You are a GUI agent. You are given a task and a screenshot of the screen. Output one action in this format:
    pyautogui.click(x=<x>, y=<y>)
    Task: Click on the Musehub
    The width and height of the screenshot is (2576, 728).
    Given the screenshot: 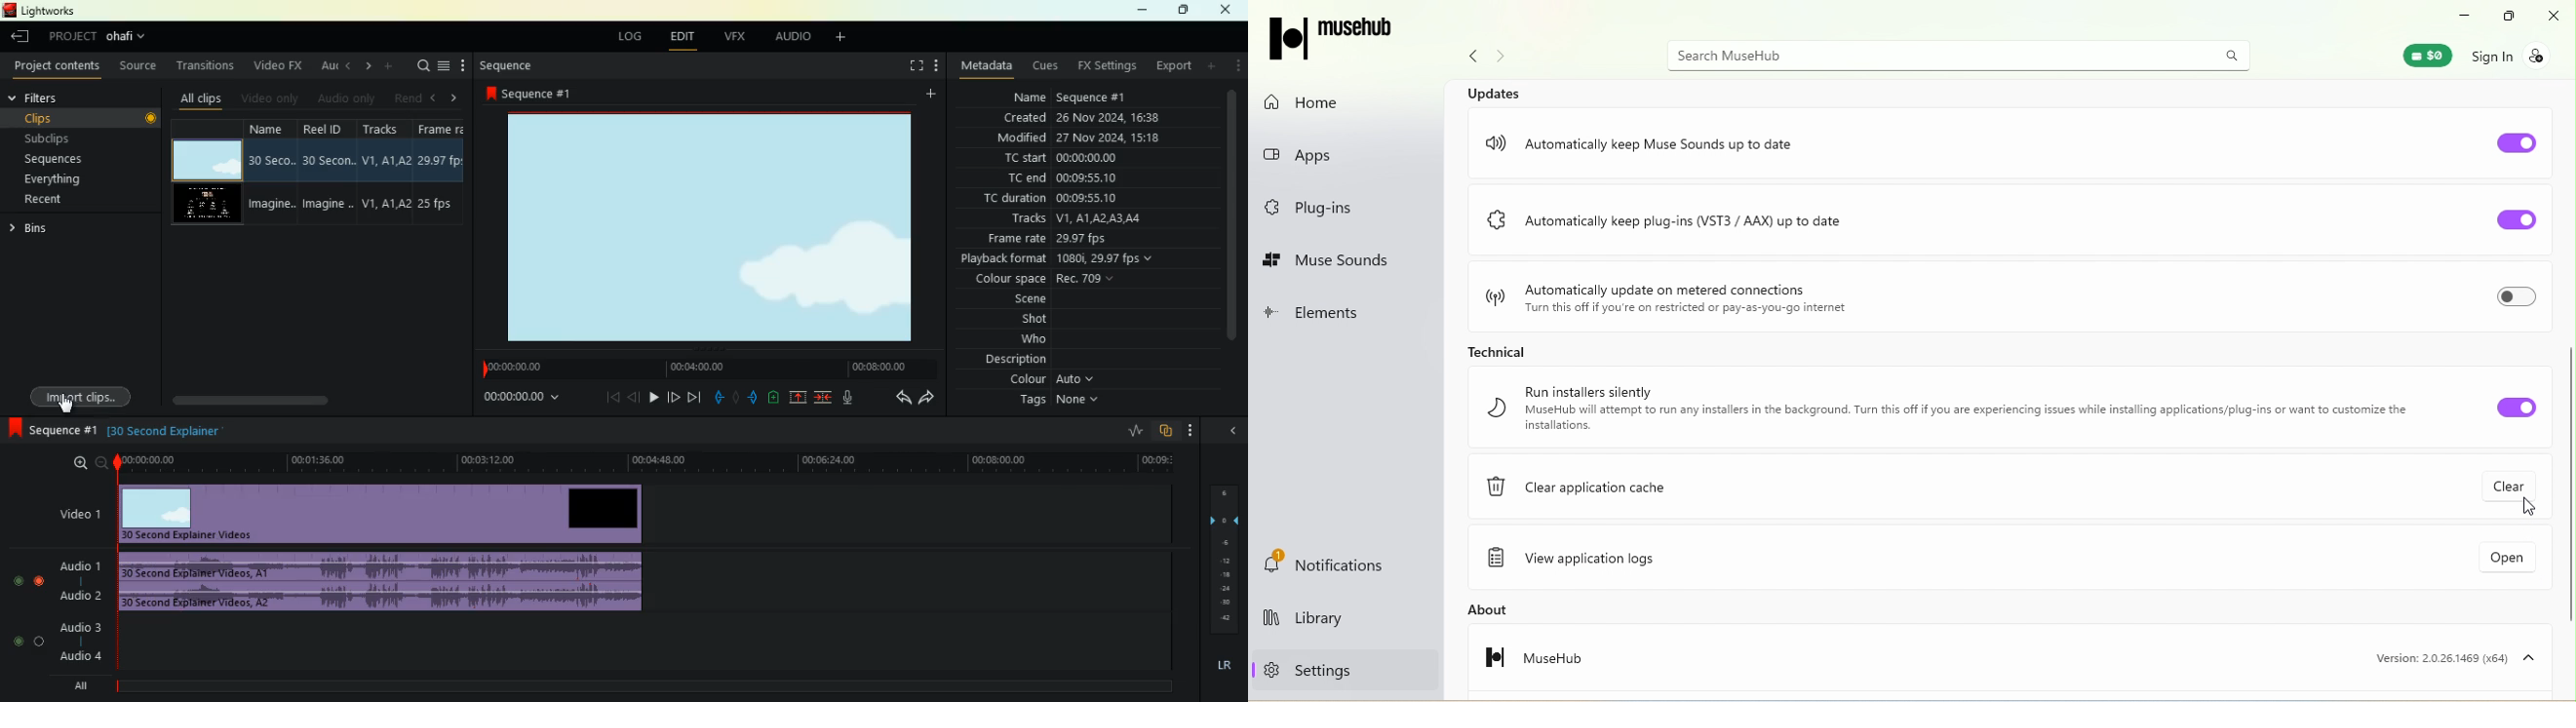 What is the action you would take?
    pyautogui.click(x=1521, y=663)
    